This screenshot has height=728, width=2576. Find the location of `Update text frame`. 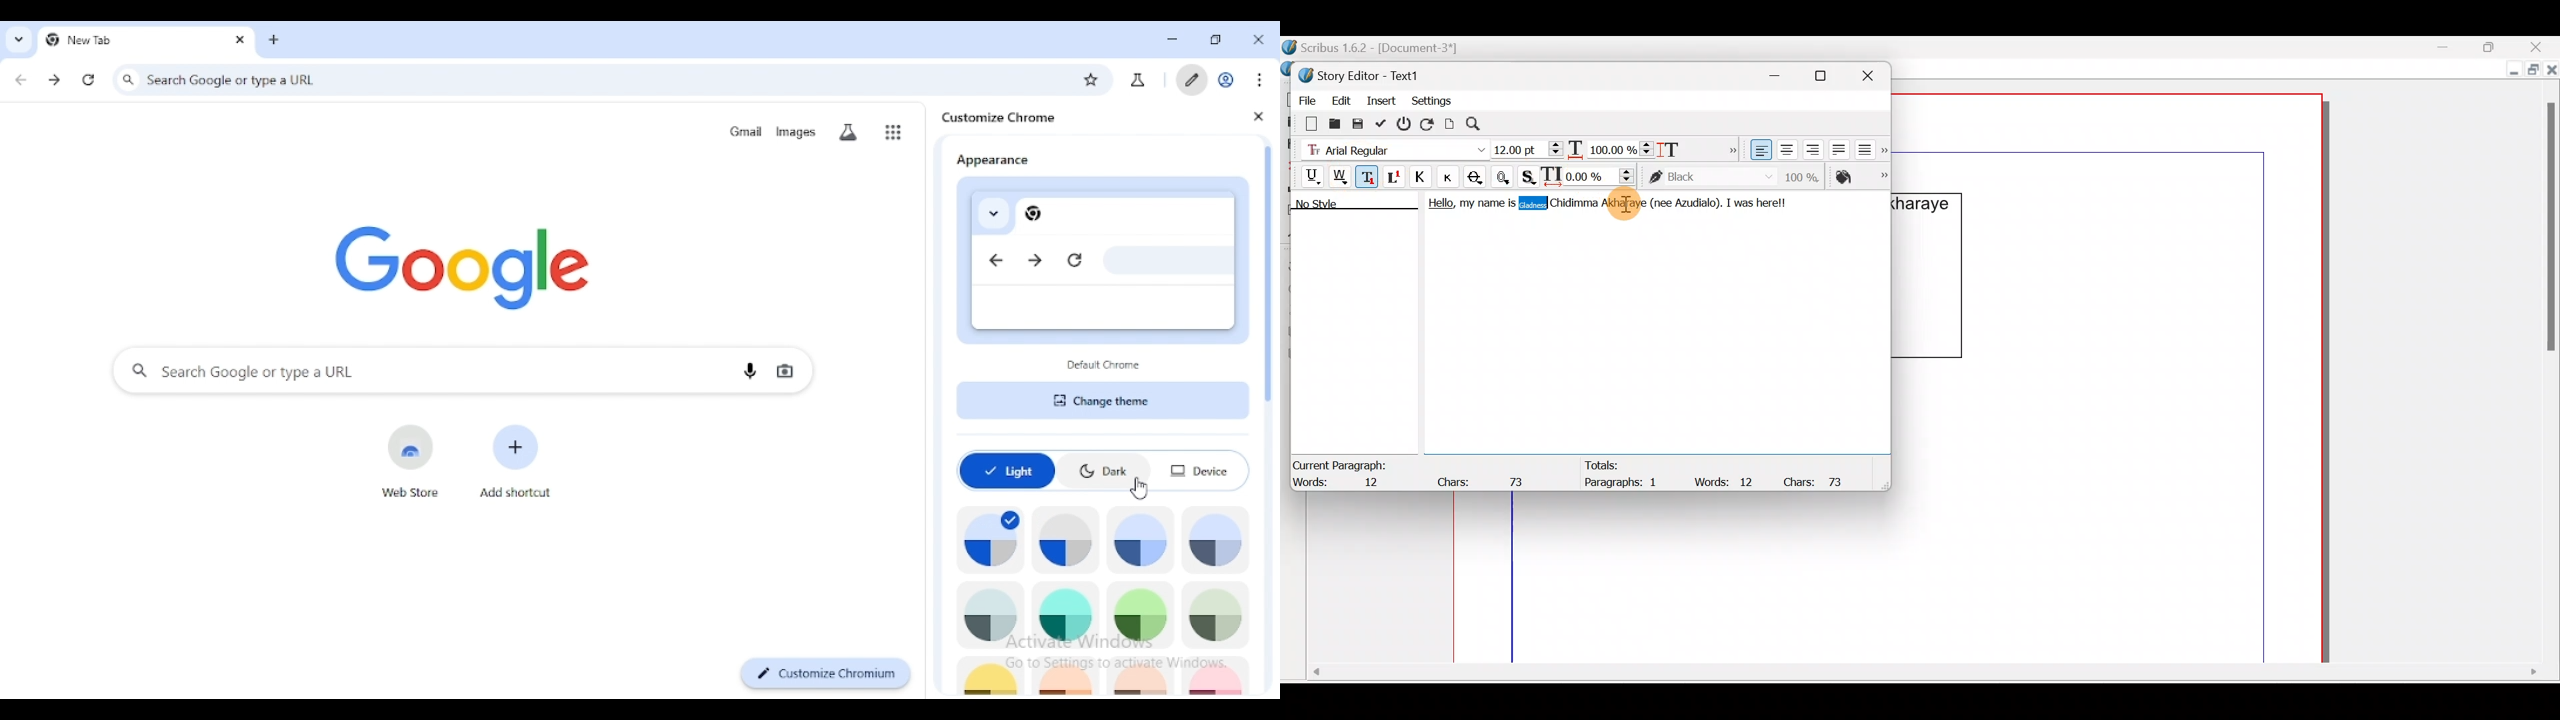

Update text frame is located at coordinates (1450, 122).